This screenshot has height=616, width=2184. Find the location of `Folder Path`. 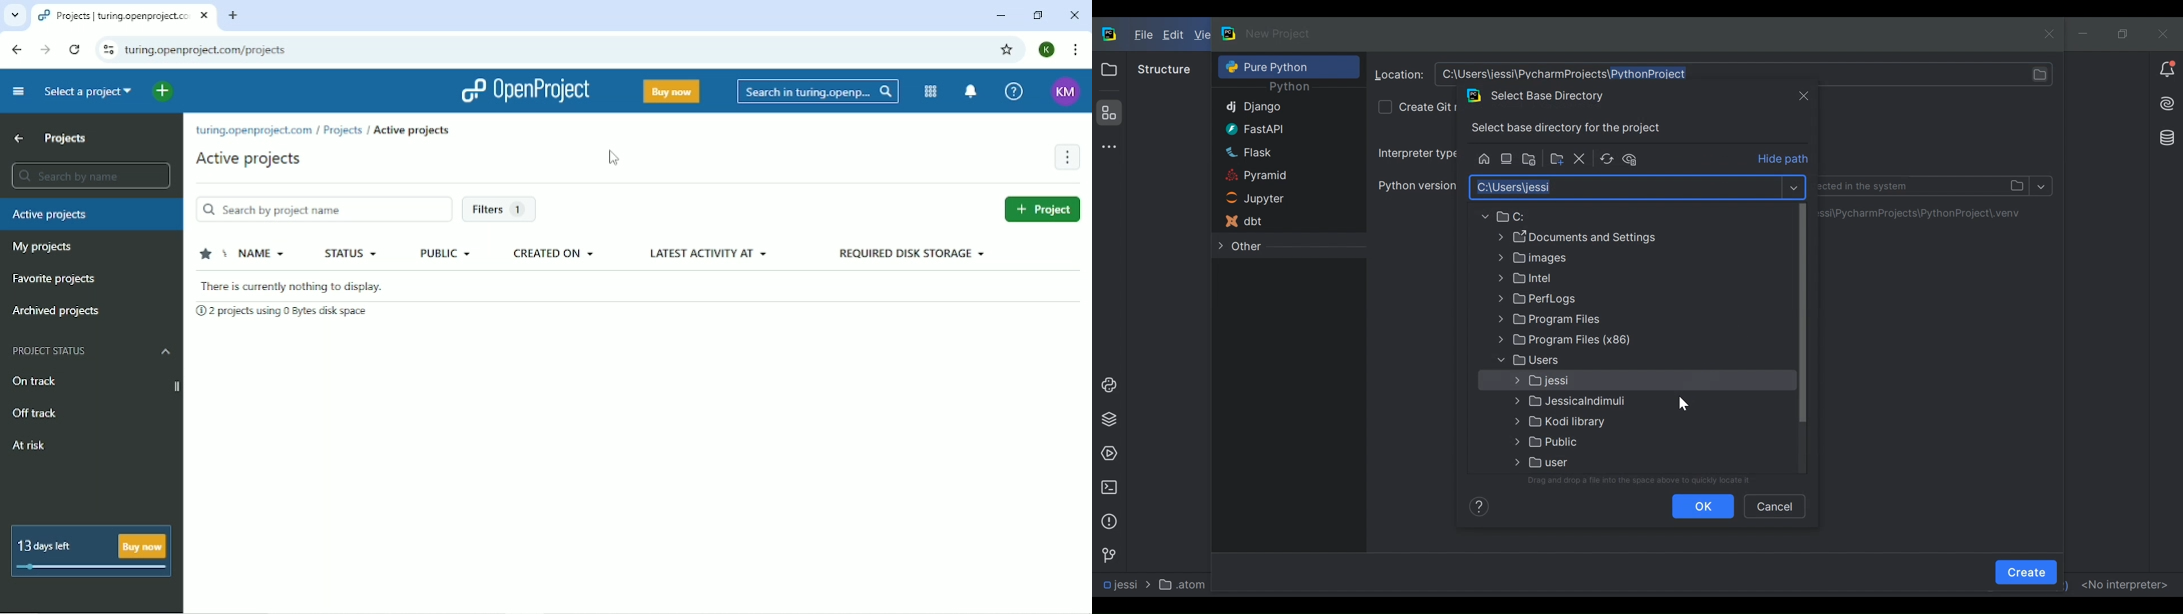

Folder Path is located at coordinates (1591, 237).